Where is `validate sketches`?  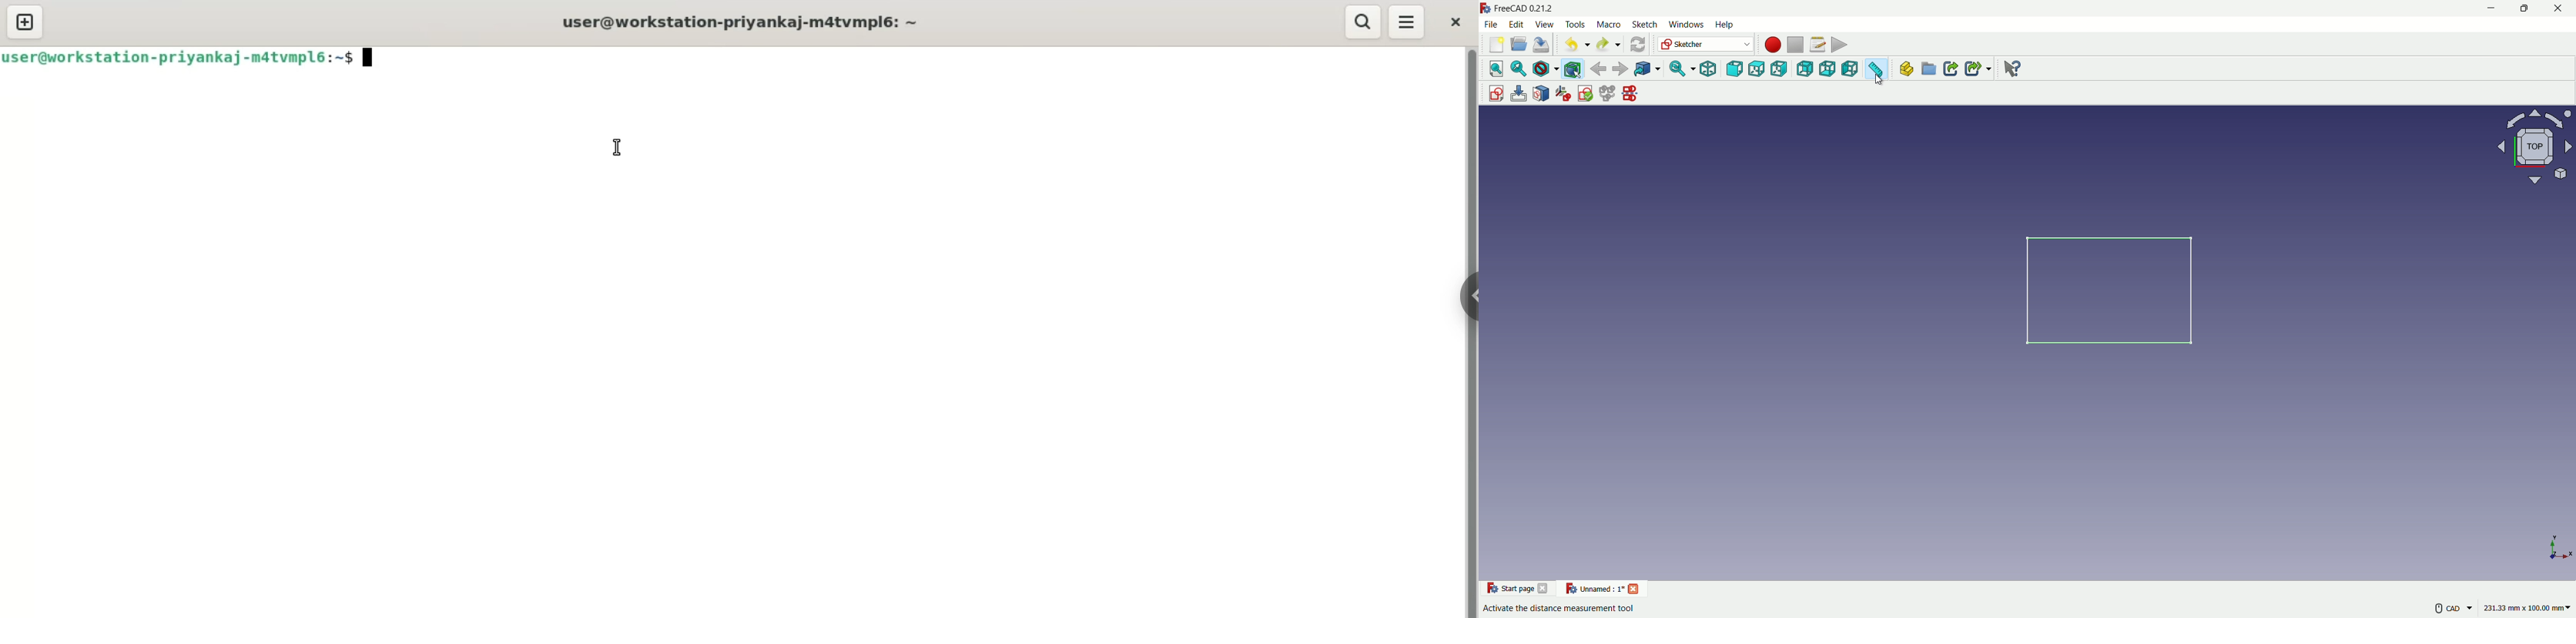
validate sketches is located at coordinates (1586, 94).